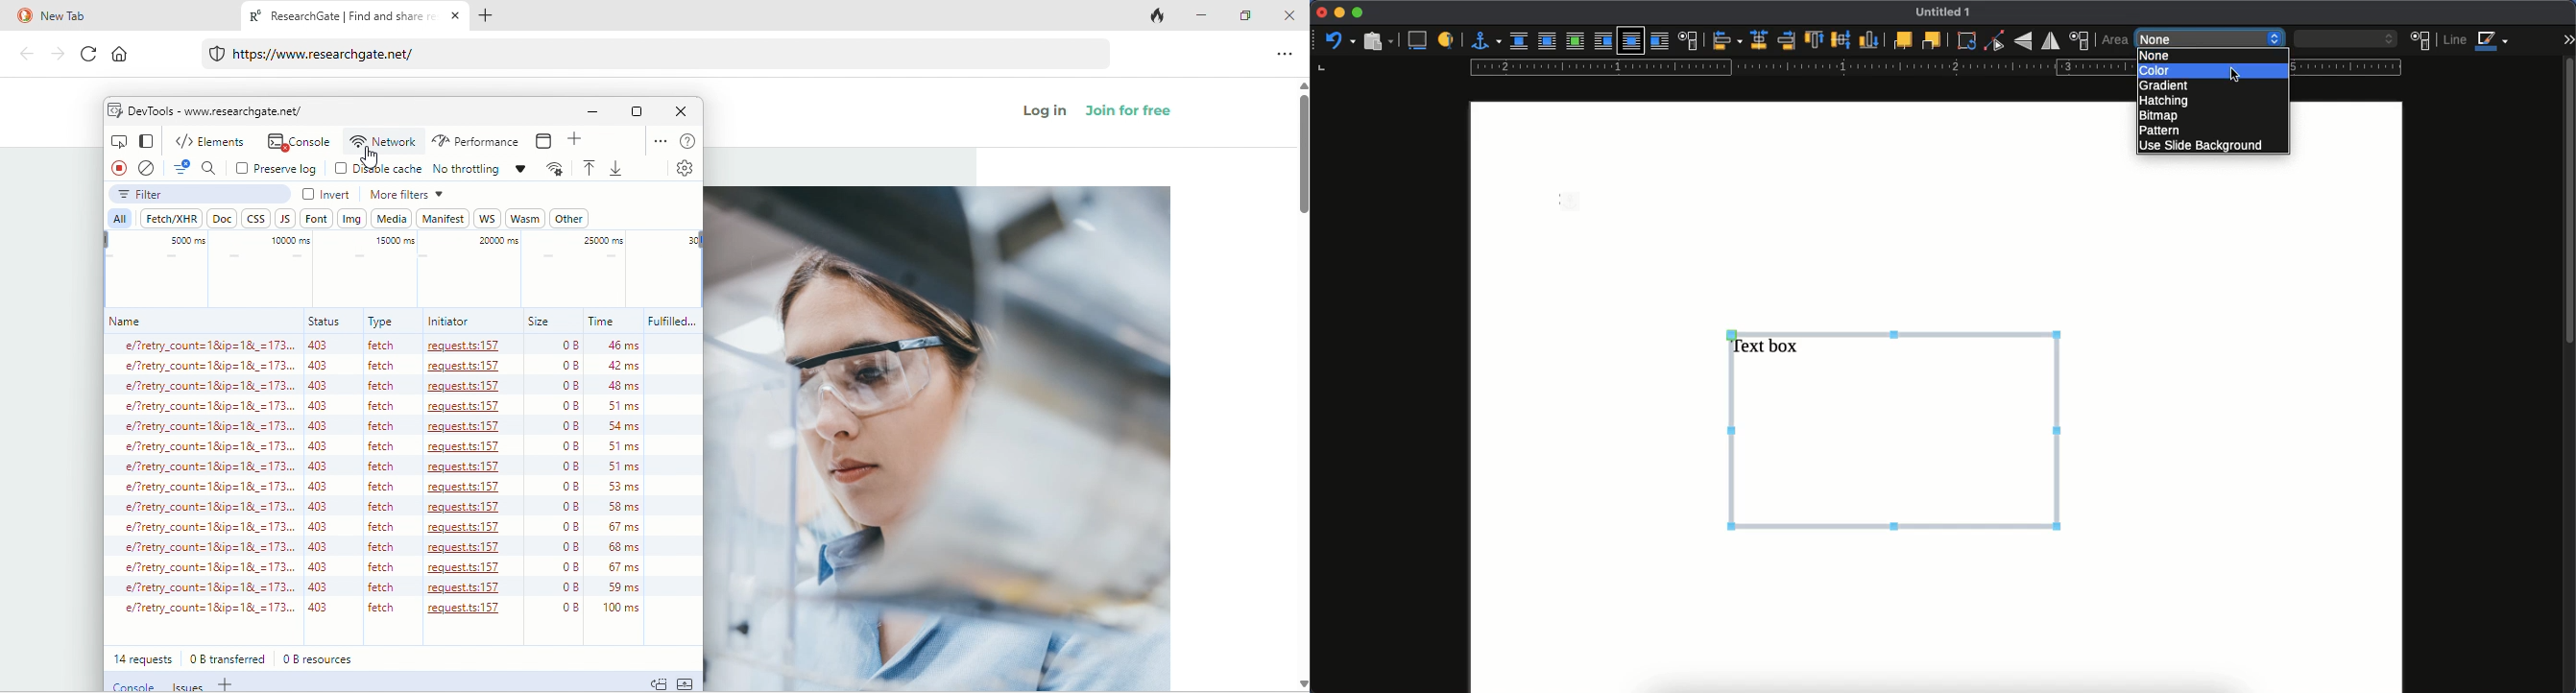 The height and width of the screenshot is (700, 2576). Describe the element at coordinates (2159, 71) in the screenshot. I see `color` at that location.